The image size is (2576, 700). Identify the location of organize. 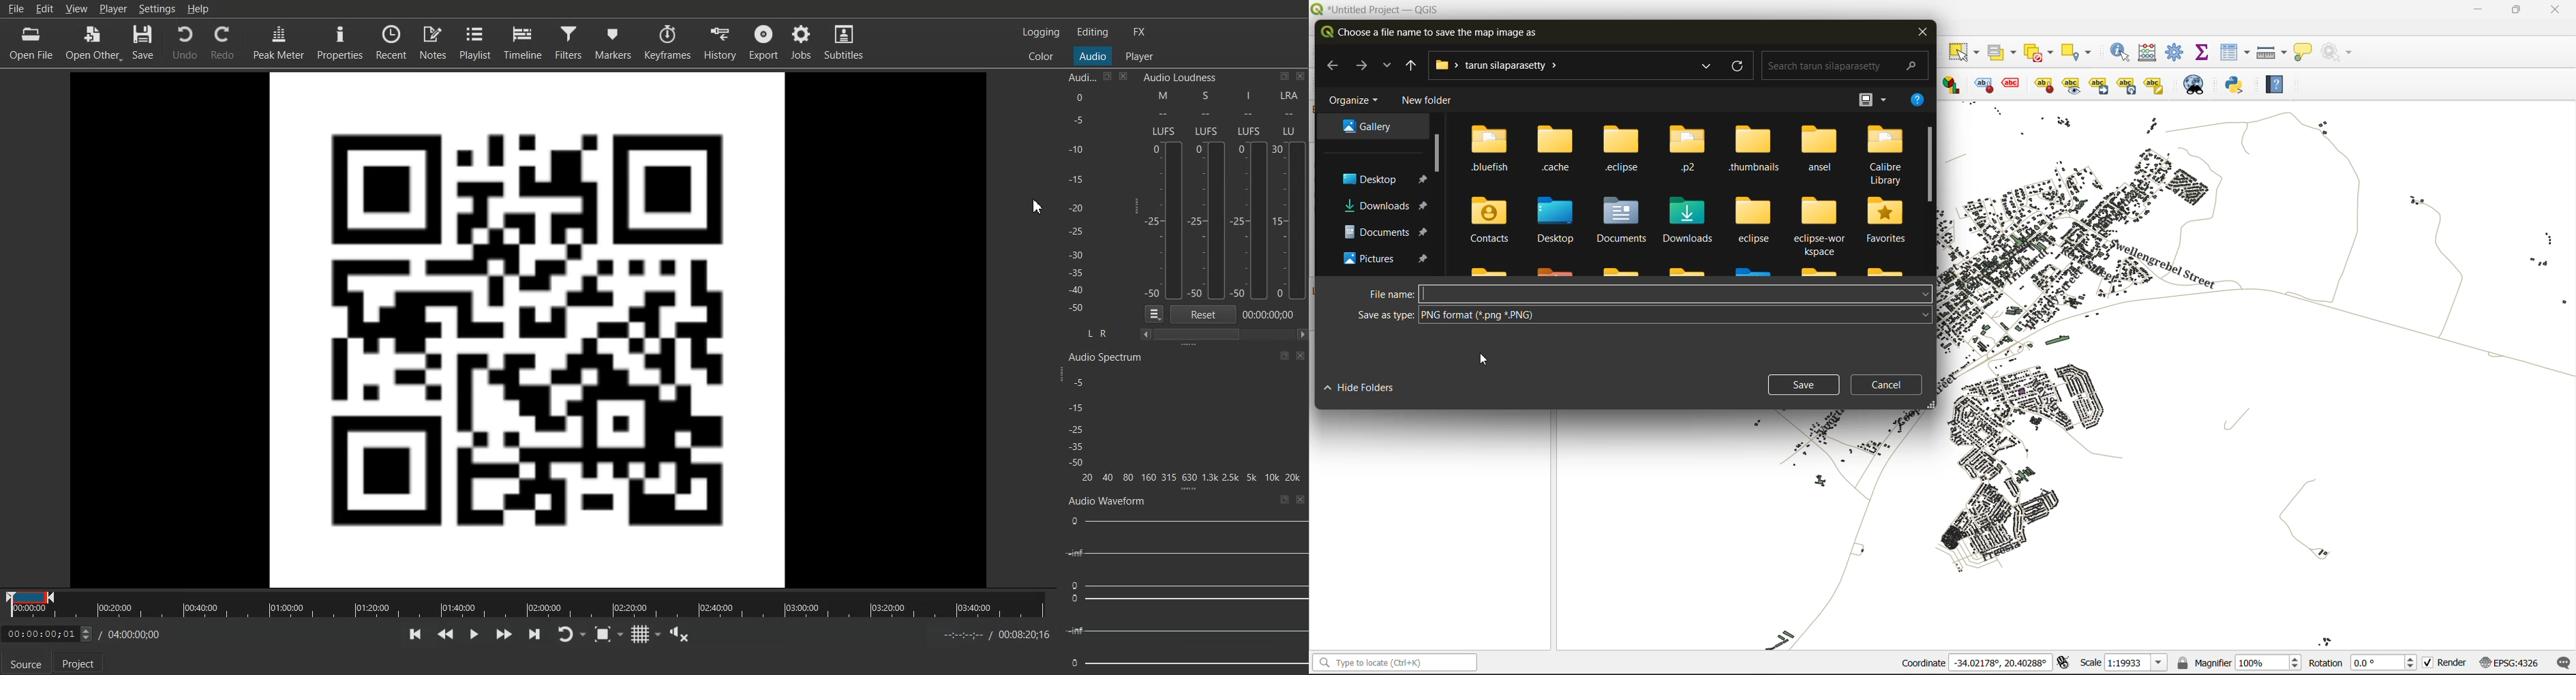
(1355, 100).